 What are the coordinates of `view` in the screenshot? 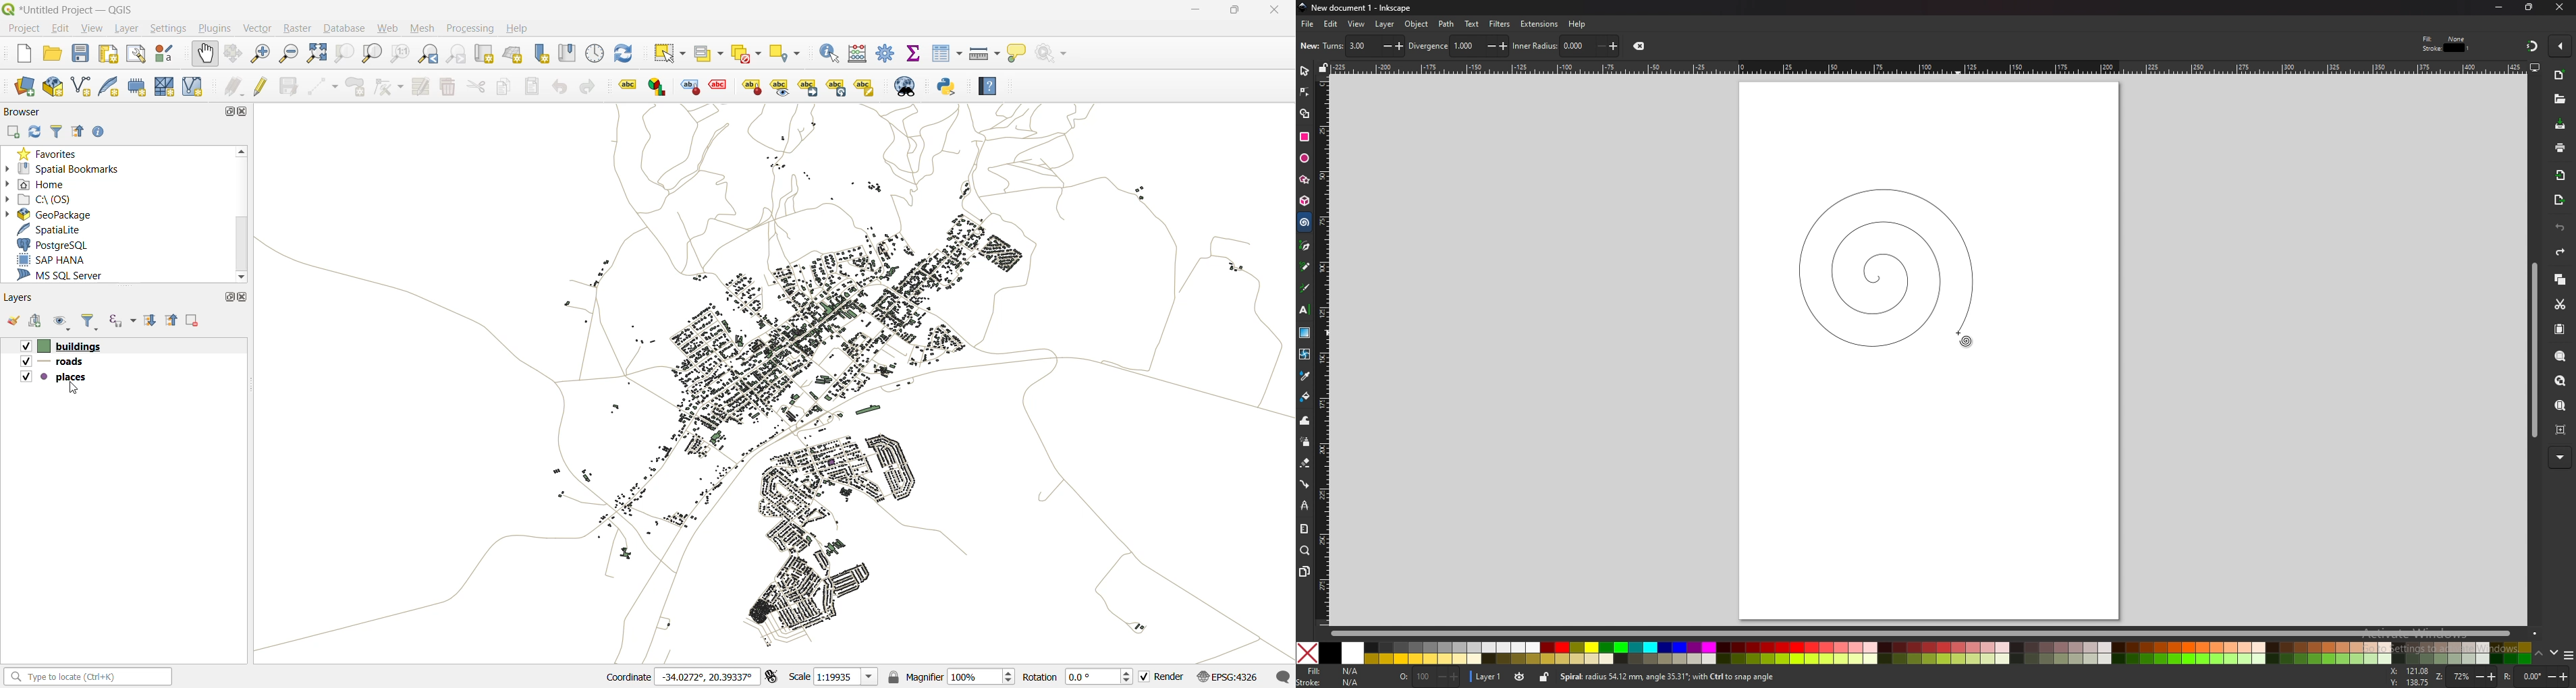 It's located at (1356, 25).